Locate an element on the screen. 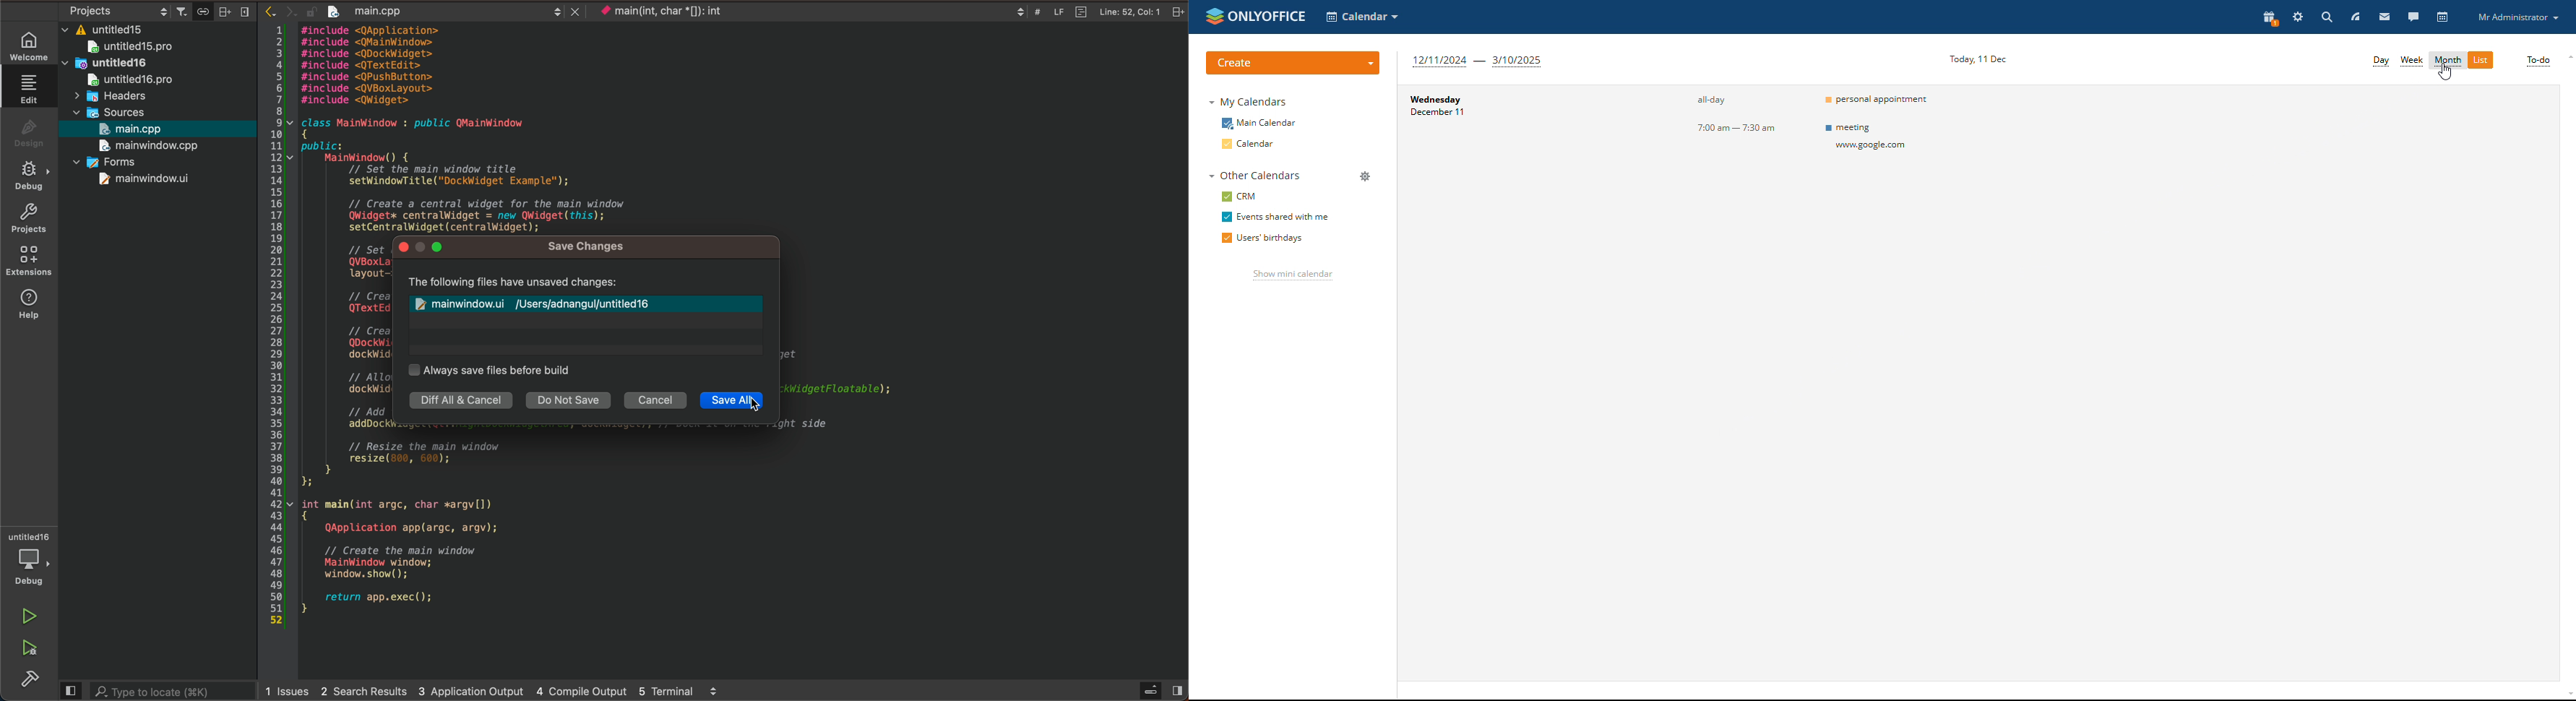  filter is located at coordinates (183, 9).